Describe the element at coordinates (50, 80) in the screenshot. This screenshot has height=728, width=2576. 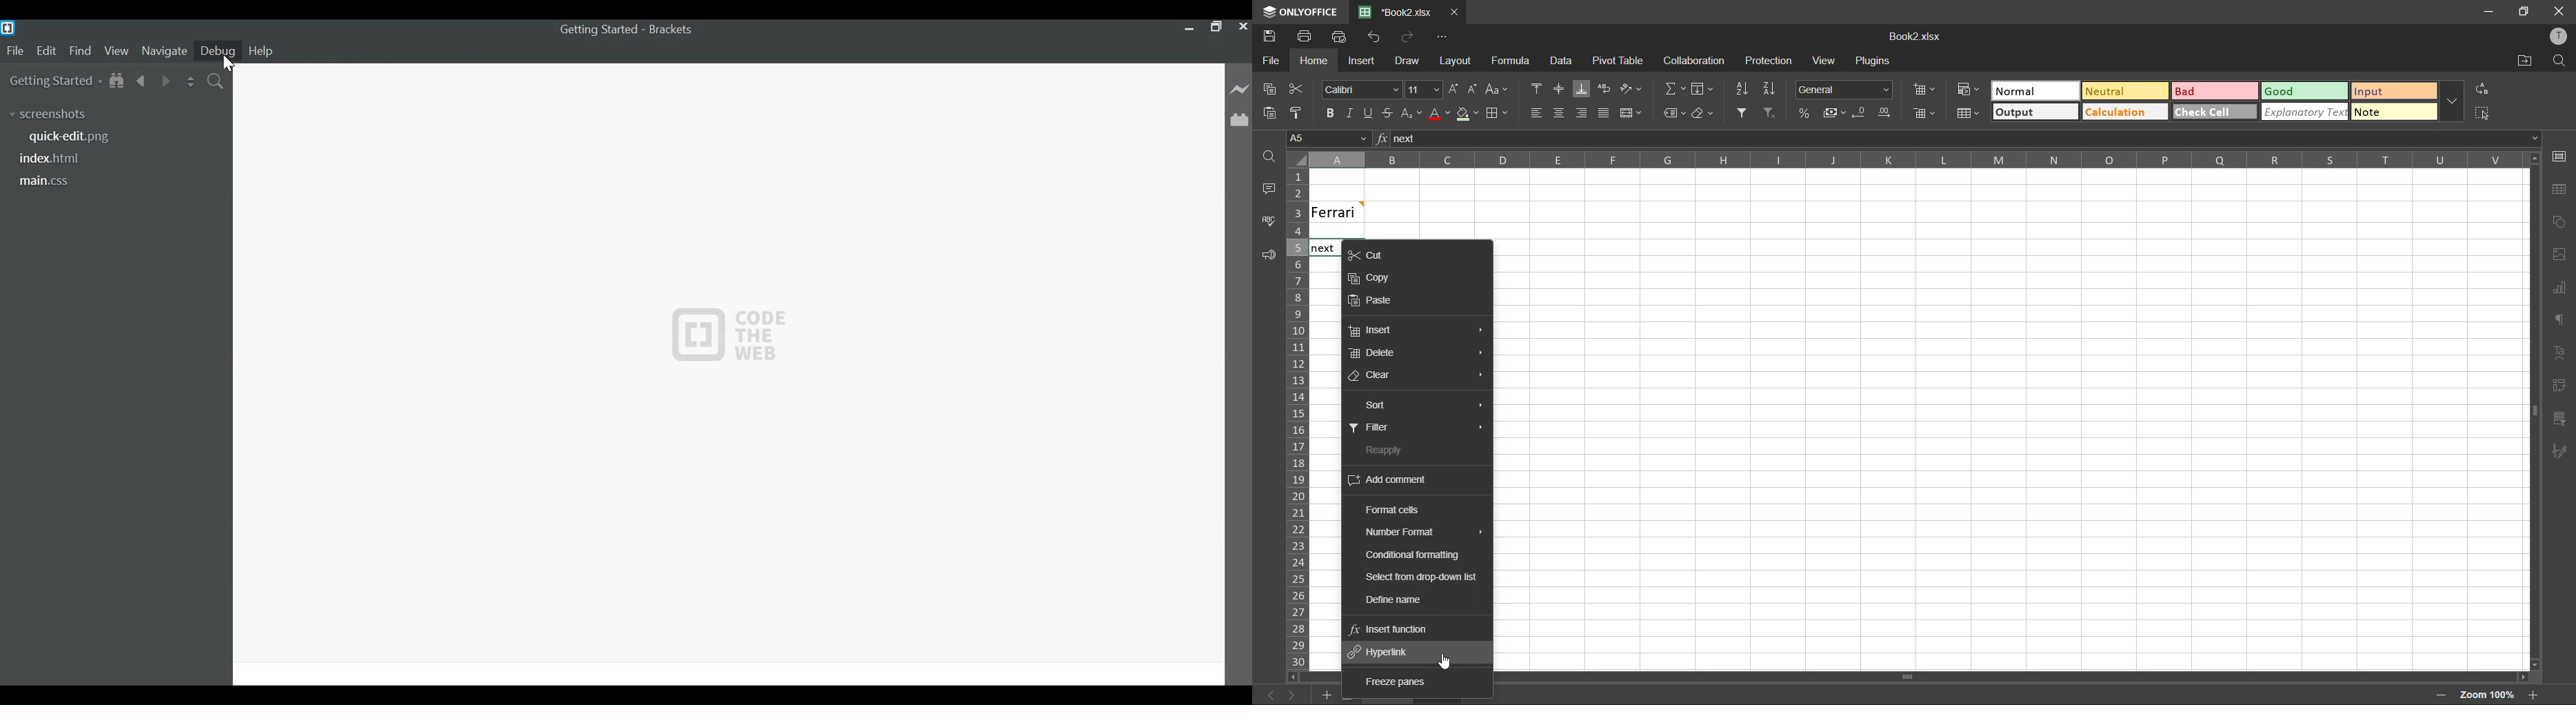
I see `Getting Started` at that location.